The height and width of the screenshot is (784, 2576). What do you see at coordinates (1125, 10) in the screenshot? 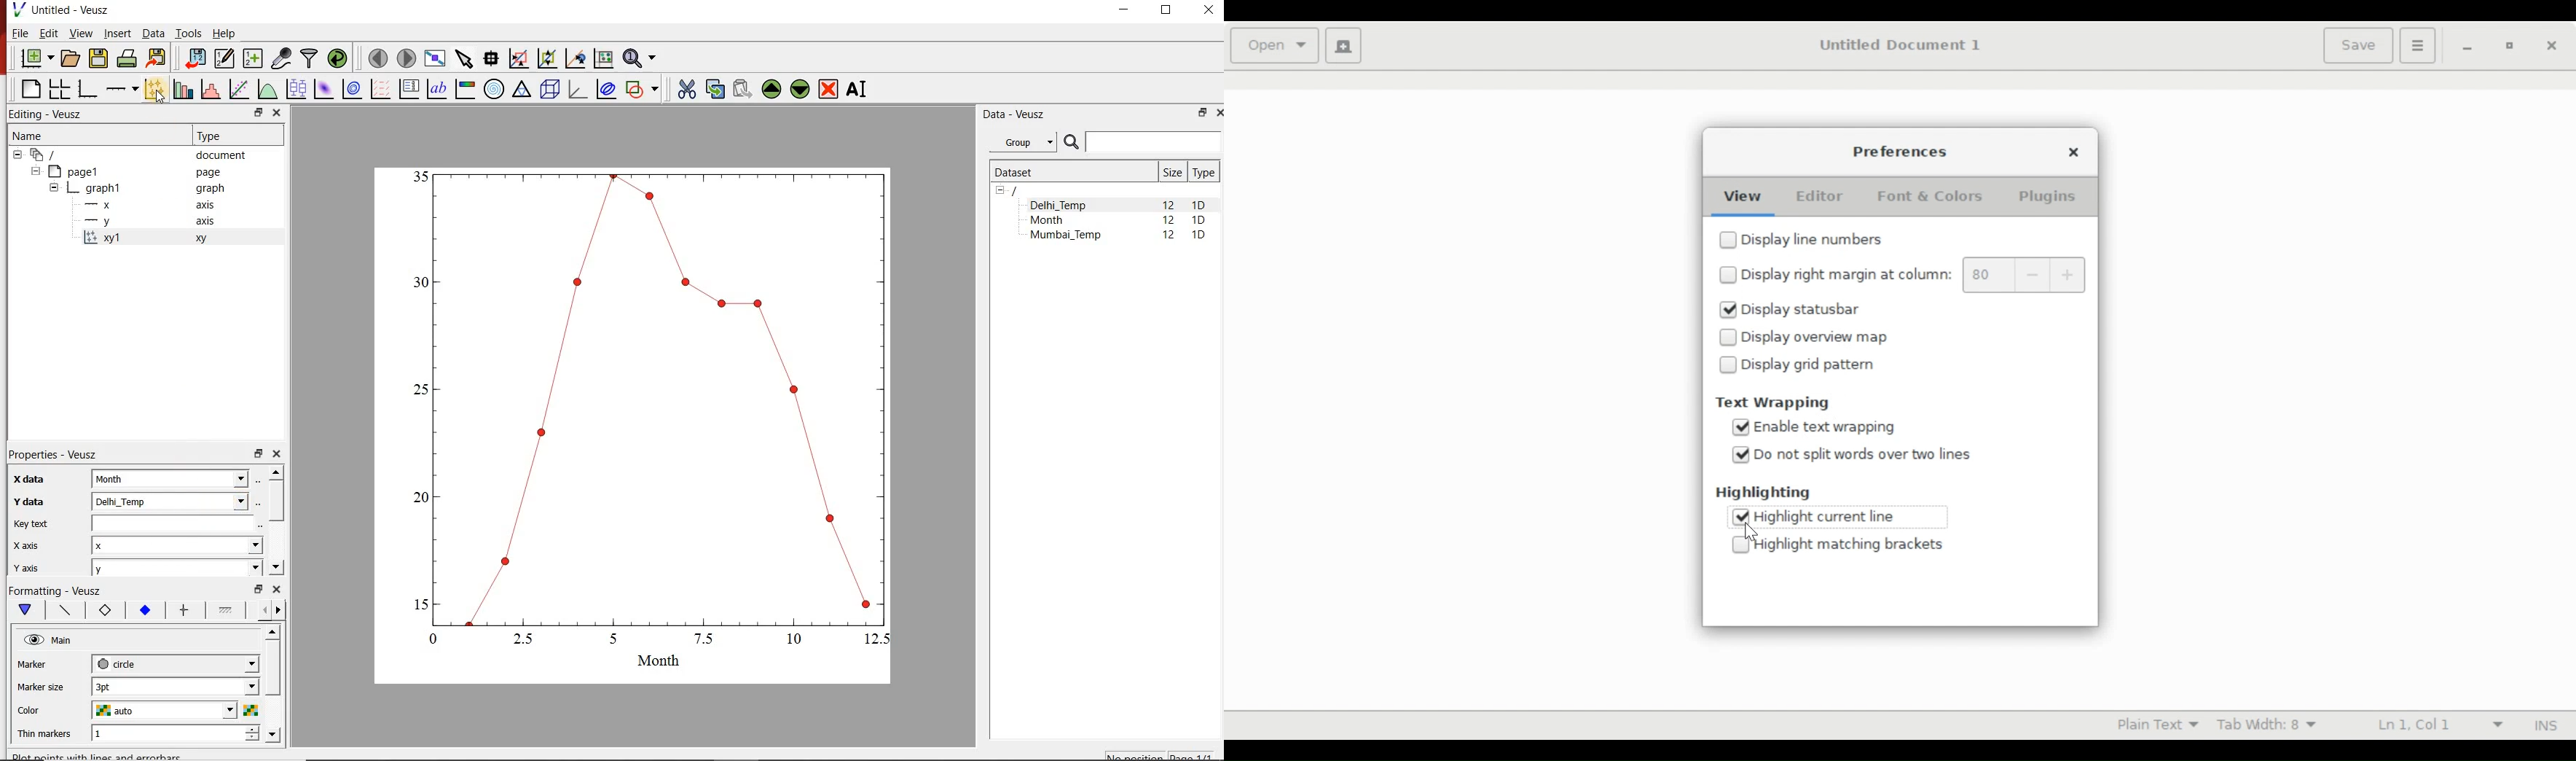
I see `MINIMIZE` at bounding box center [1125, 10].